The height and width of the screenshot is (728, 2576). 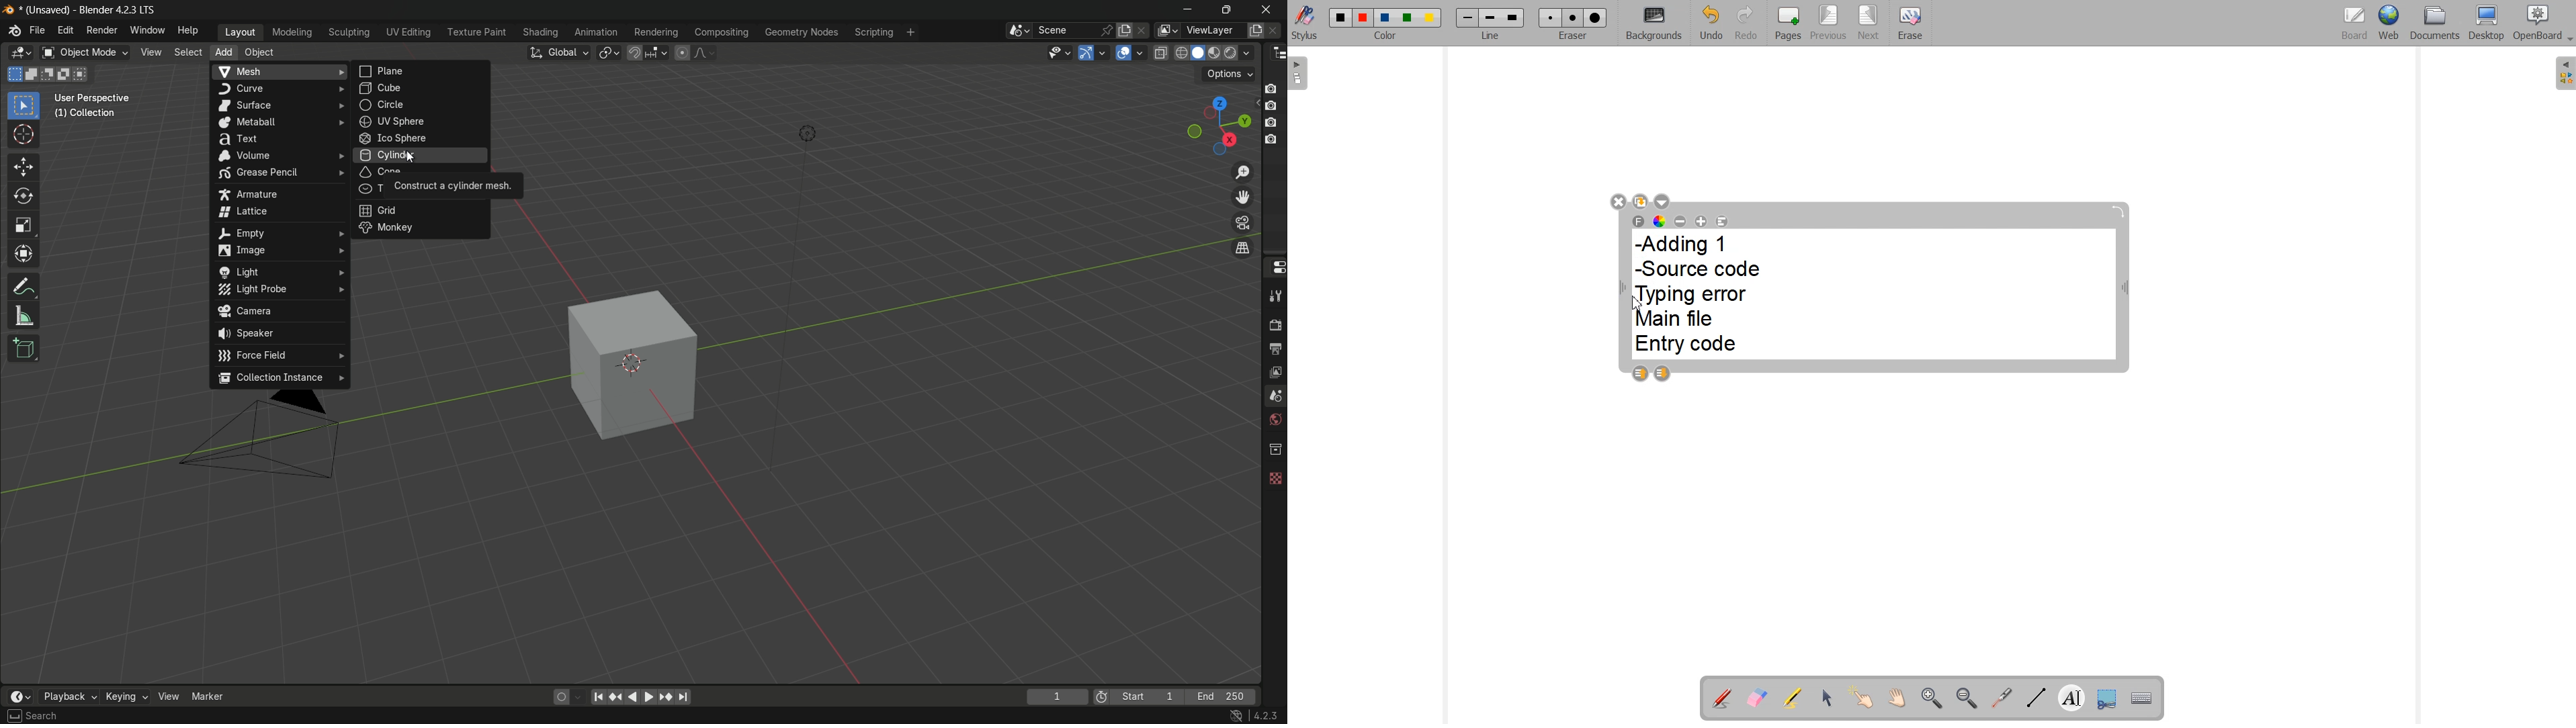 What do you see at coordinates (683, 697) in the screenshot?
I see `jump to endpoint` at bounding box center [683, 697].